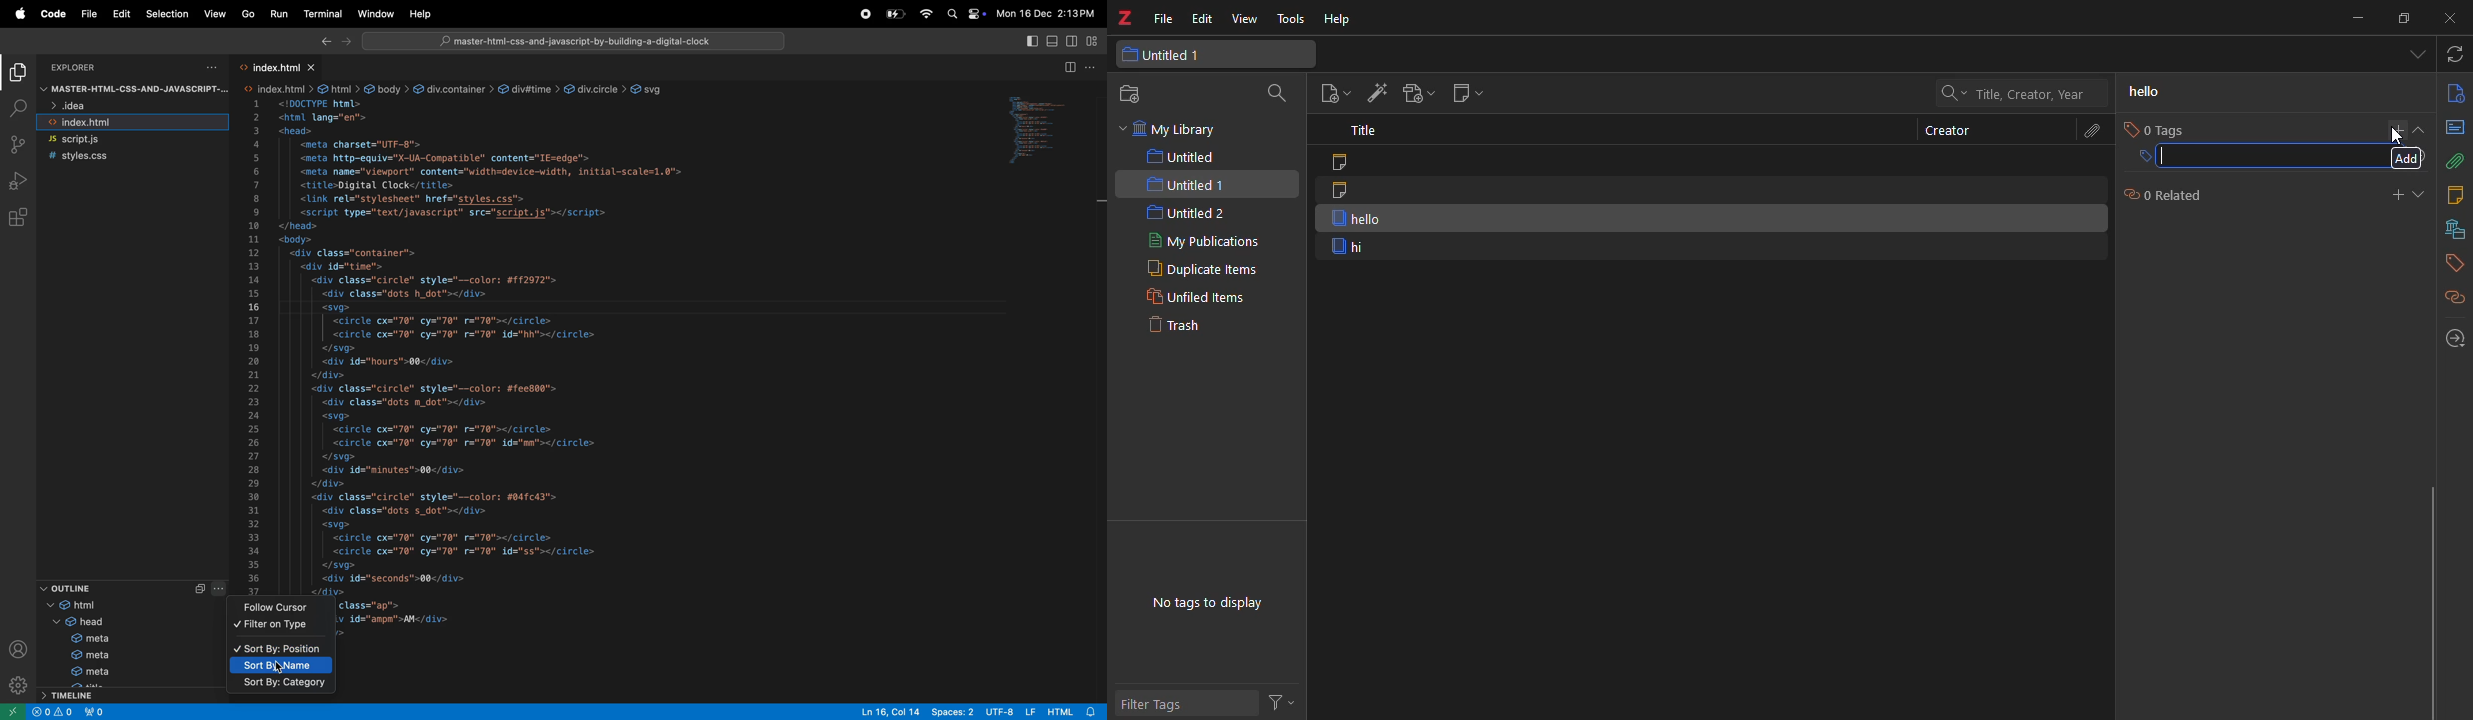 This screenshot has width=2492, height=728. What do you see at coordinates (1290, 19) in the screenshot?
I see `tools` at bounding box center [1290, 19].